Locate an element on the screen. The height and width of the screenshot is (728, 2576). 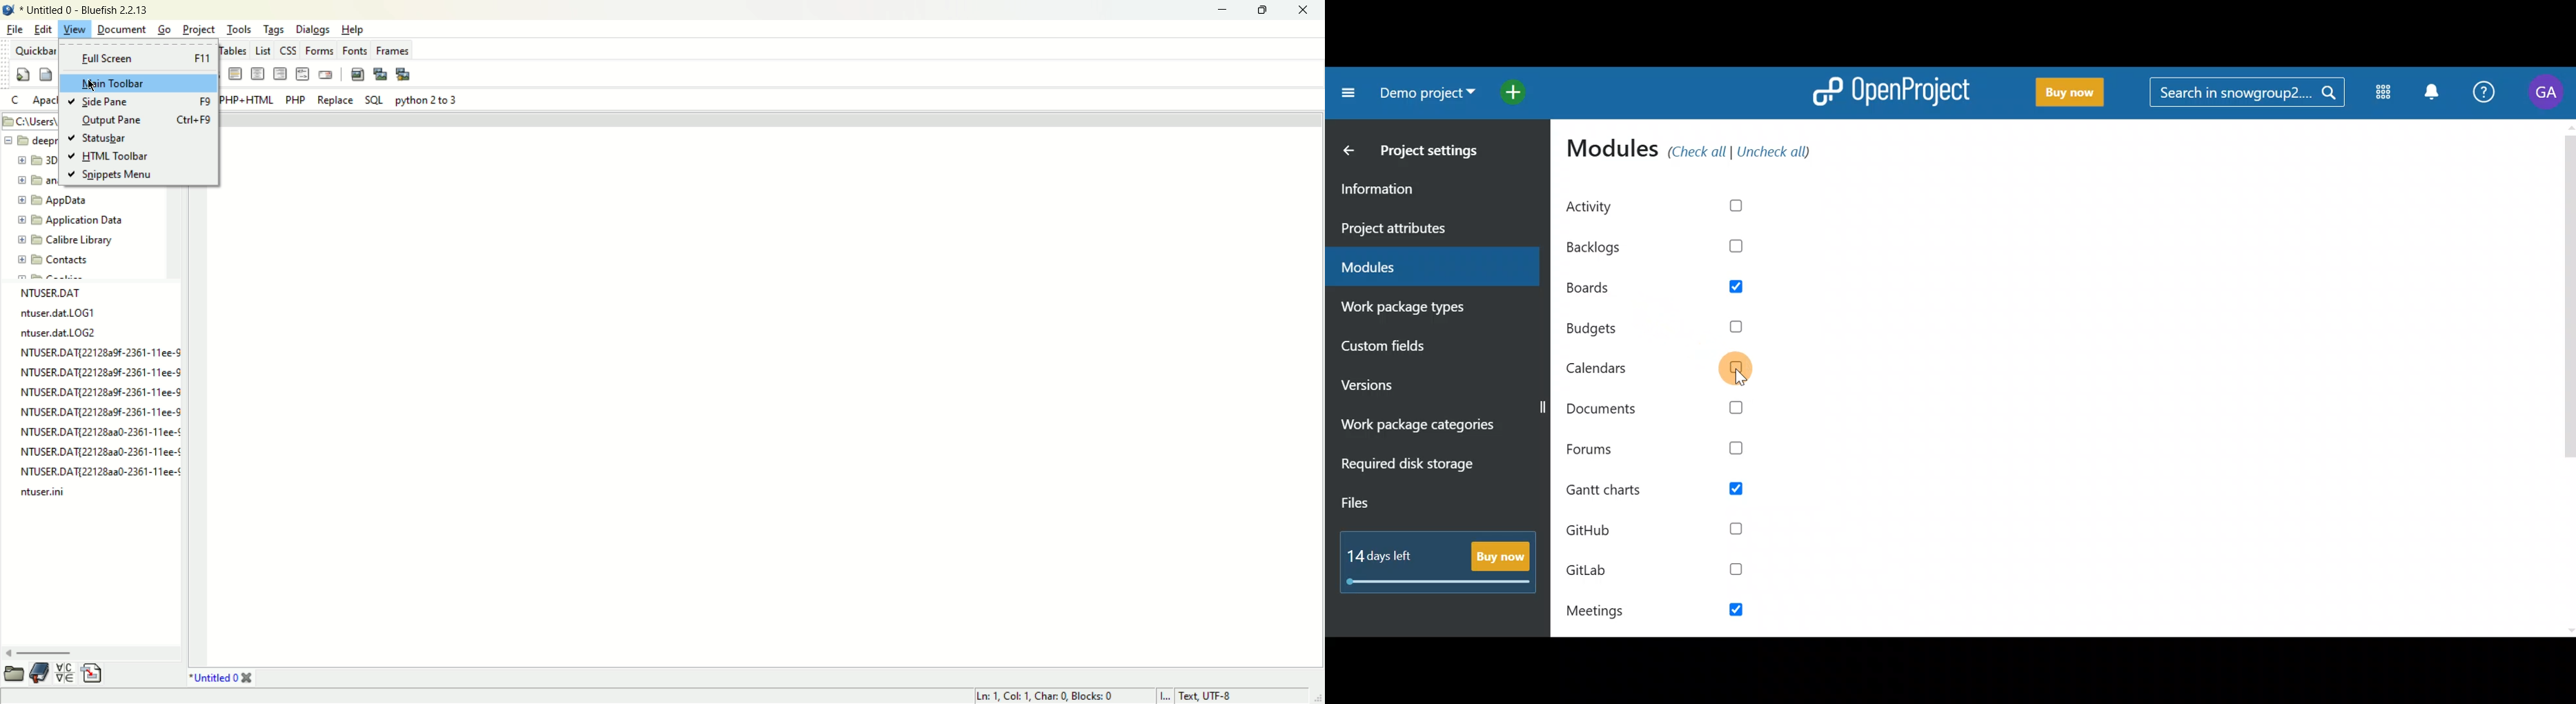
browse file is located at coordinates (15, 674).